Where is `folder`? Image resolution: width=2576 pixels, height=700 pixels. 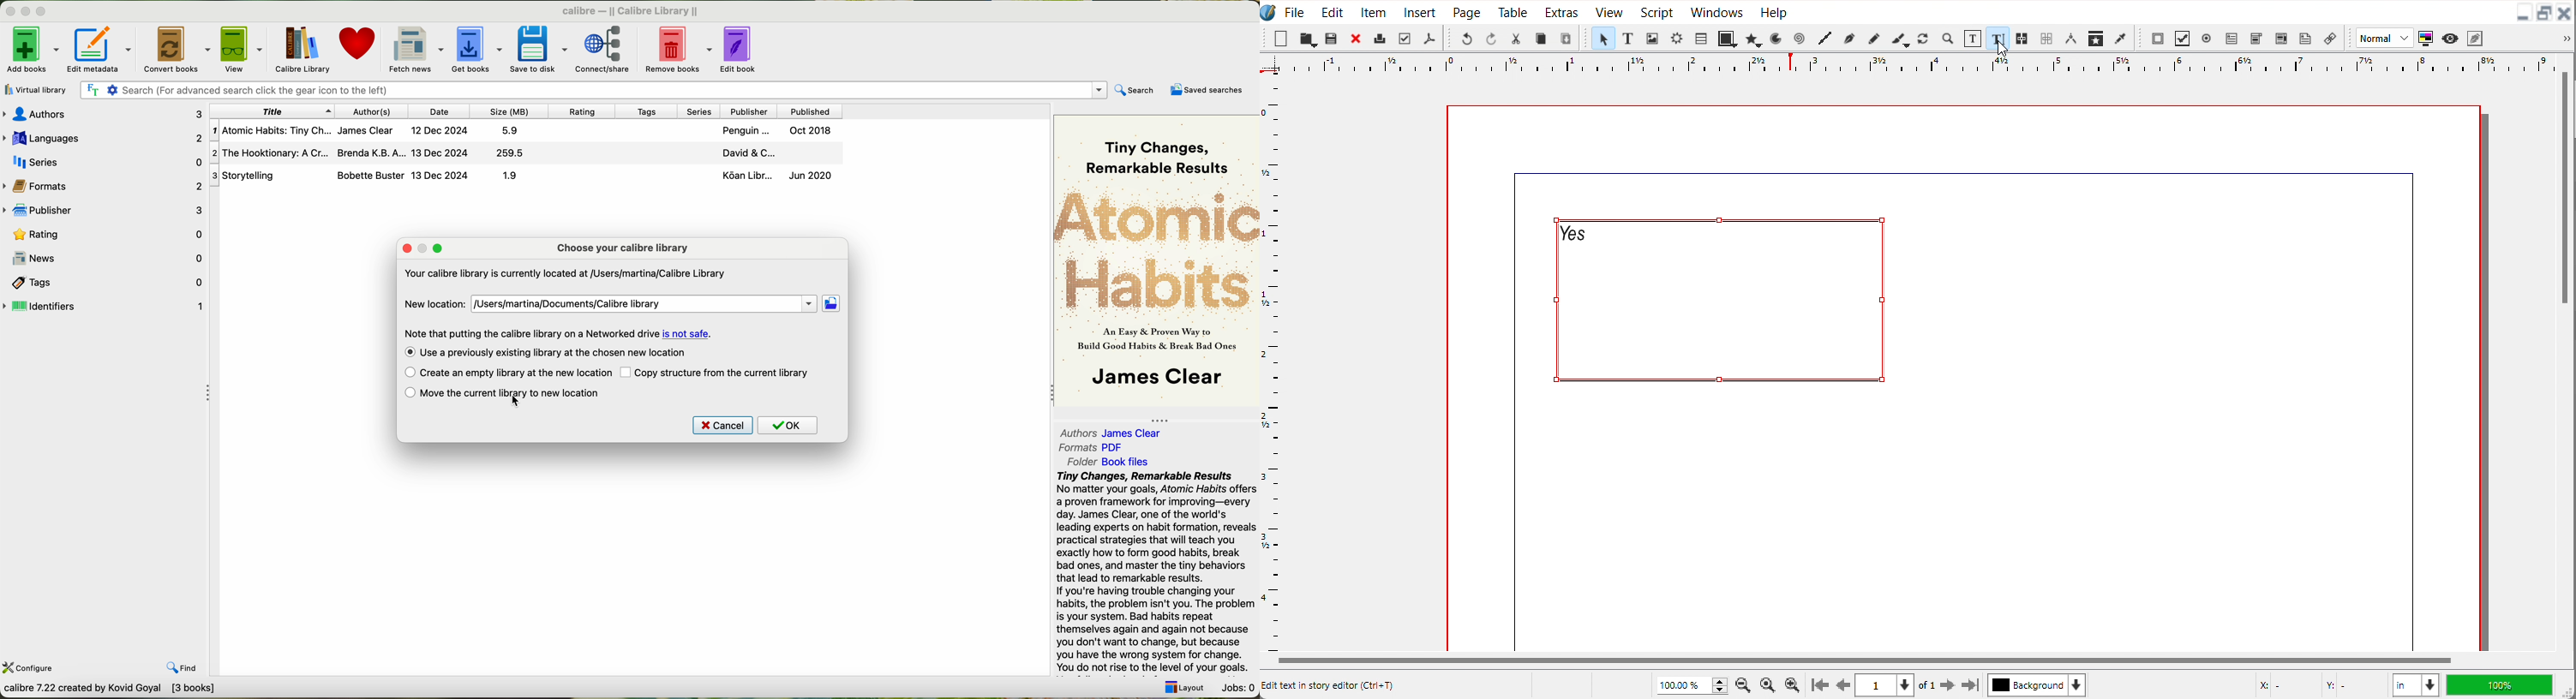
folder is located at coordinates (1081, 462).